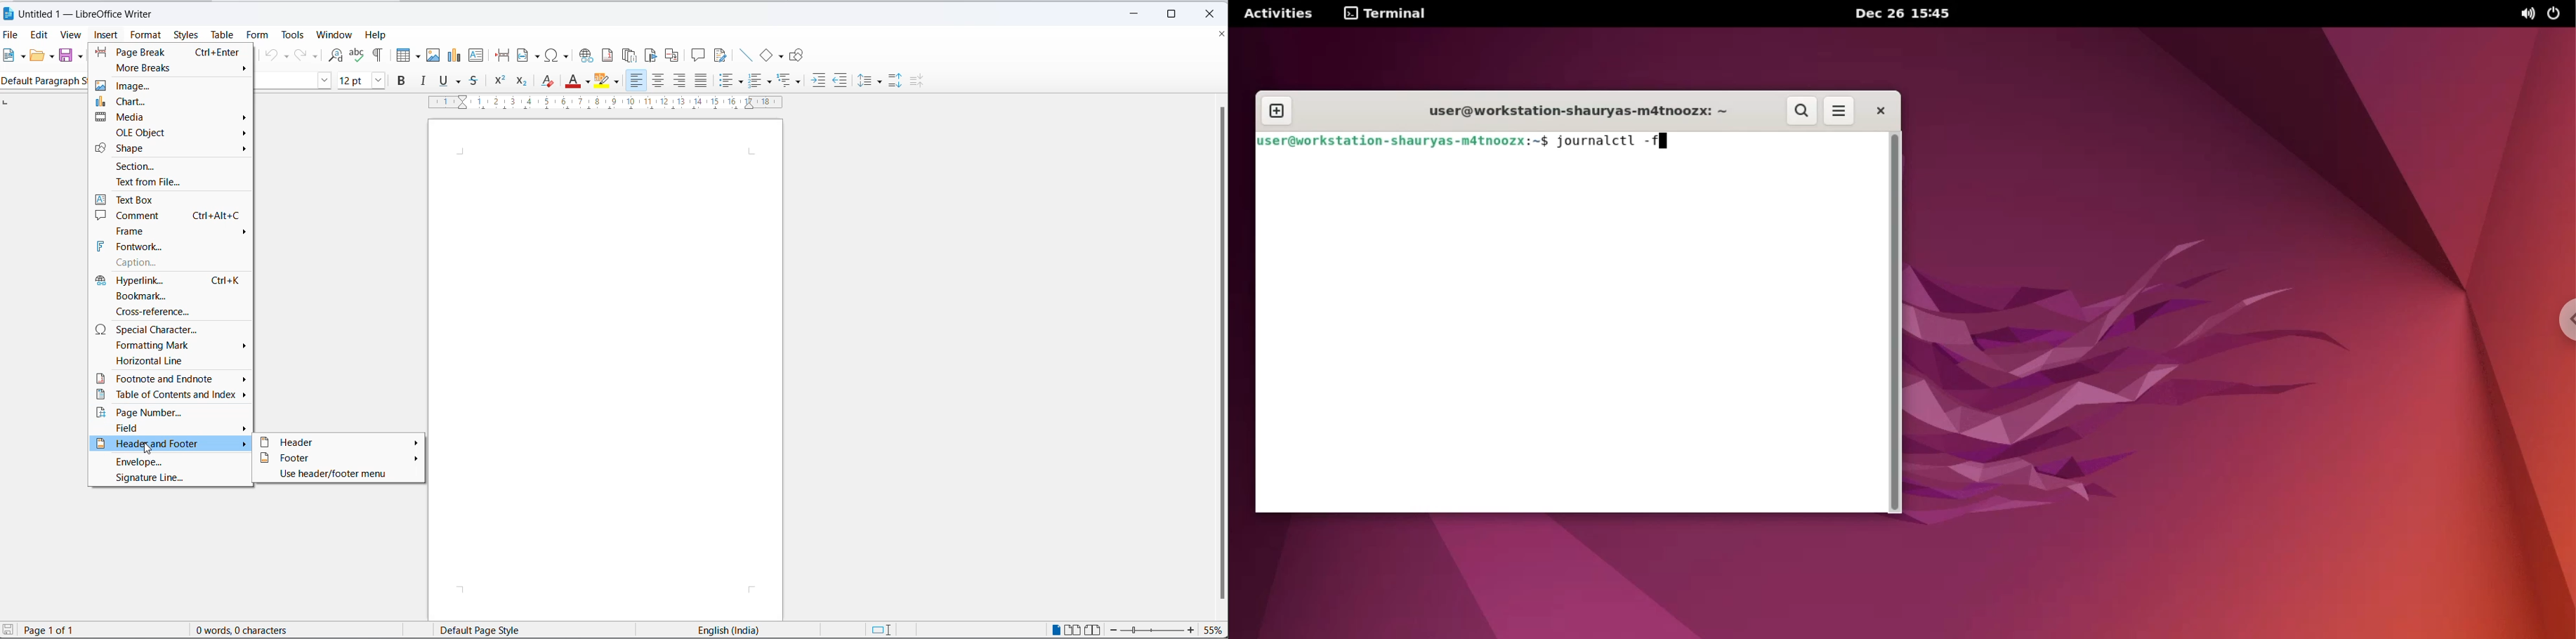  Describe the element at coordinates (1093, 631) in the screenshot. I see `book view` at that location.